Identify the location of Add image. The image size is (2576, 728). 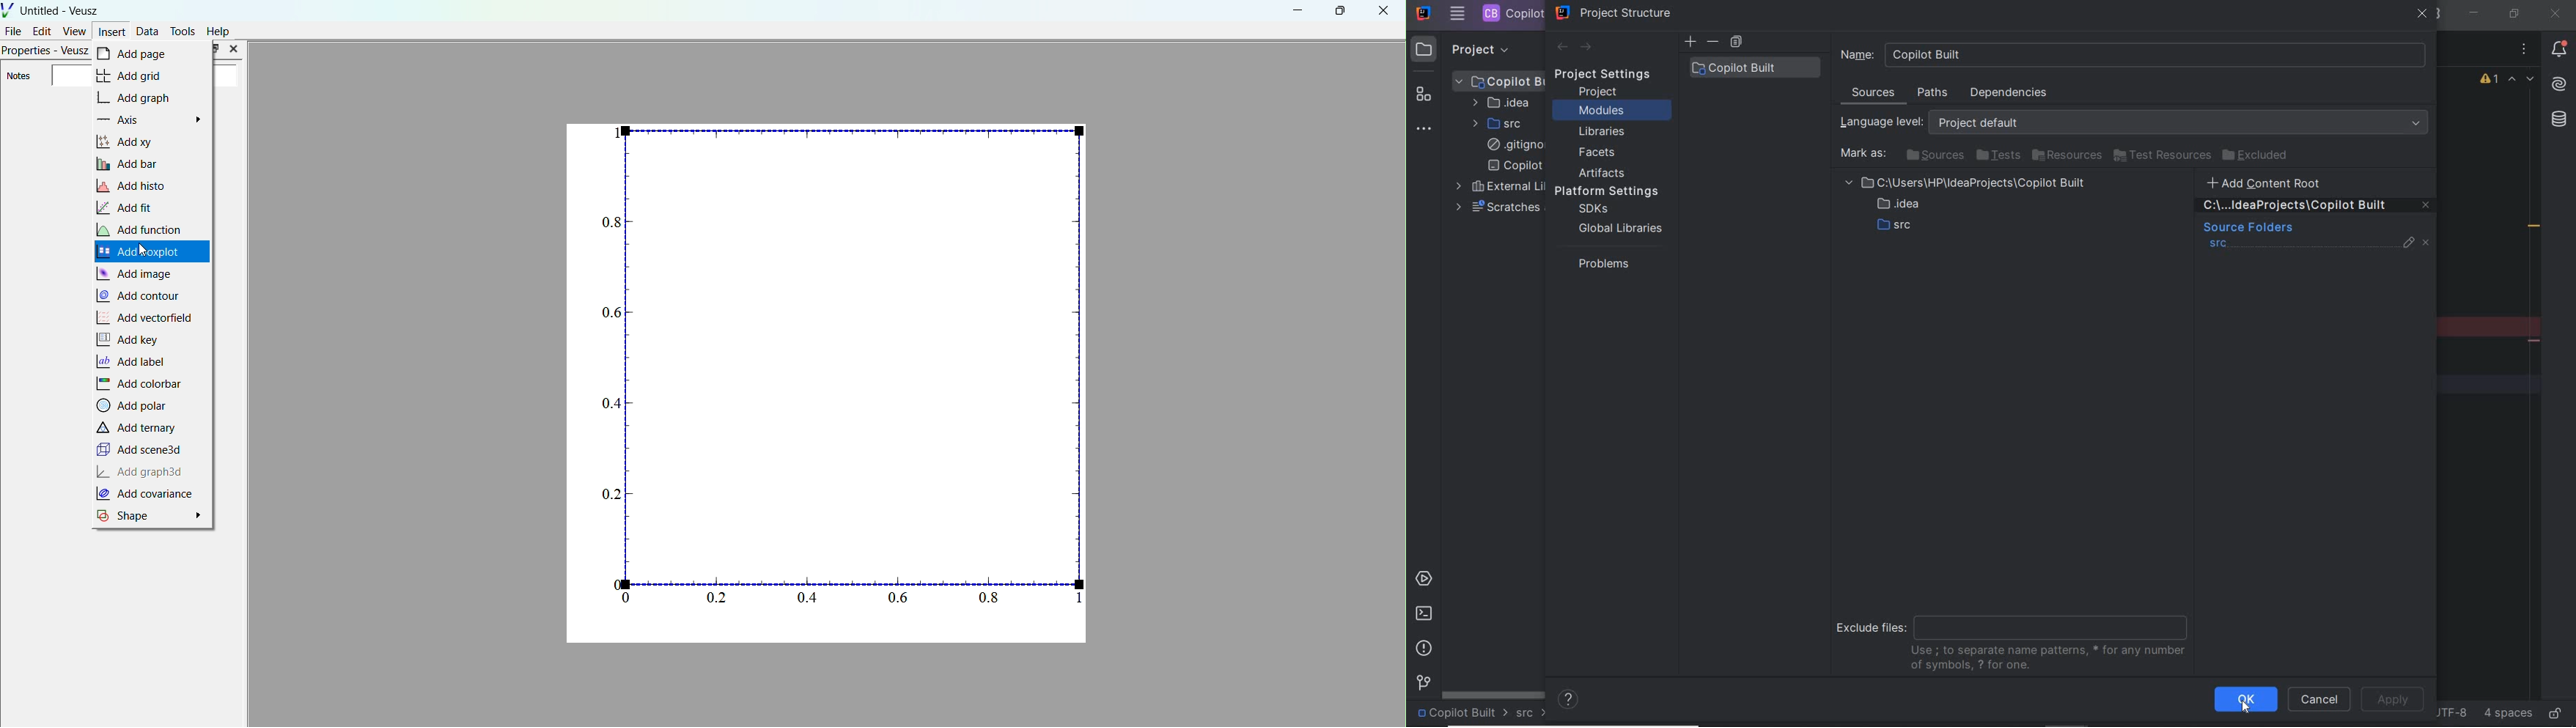
(139, 272).